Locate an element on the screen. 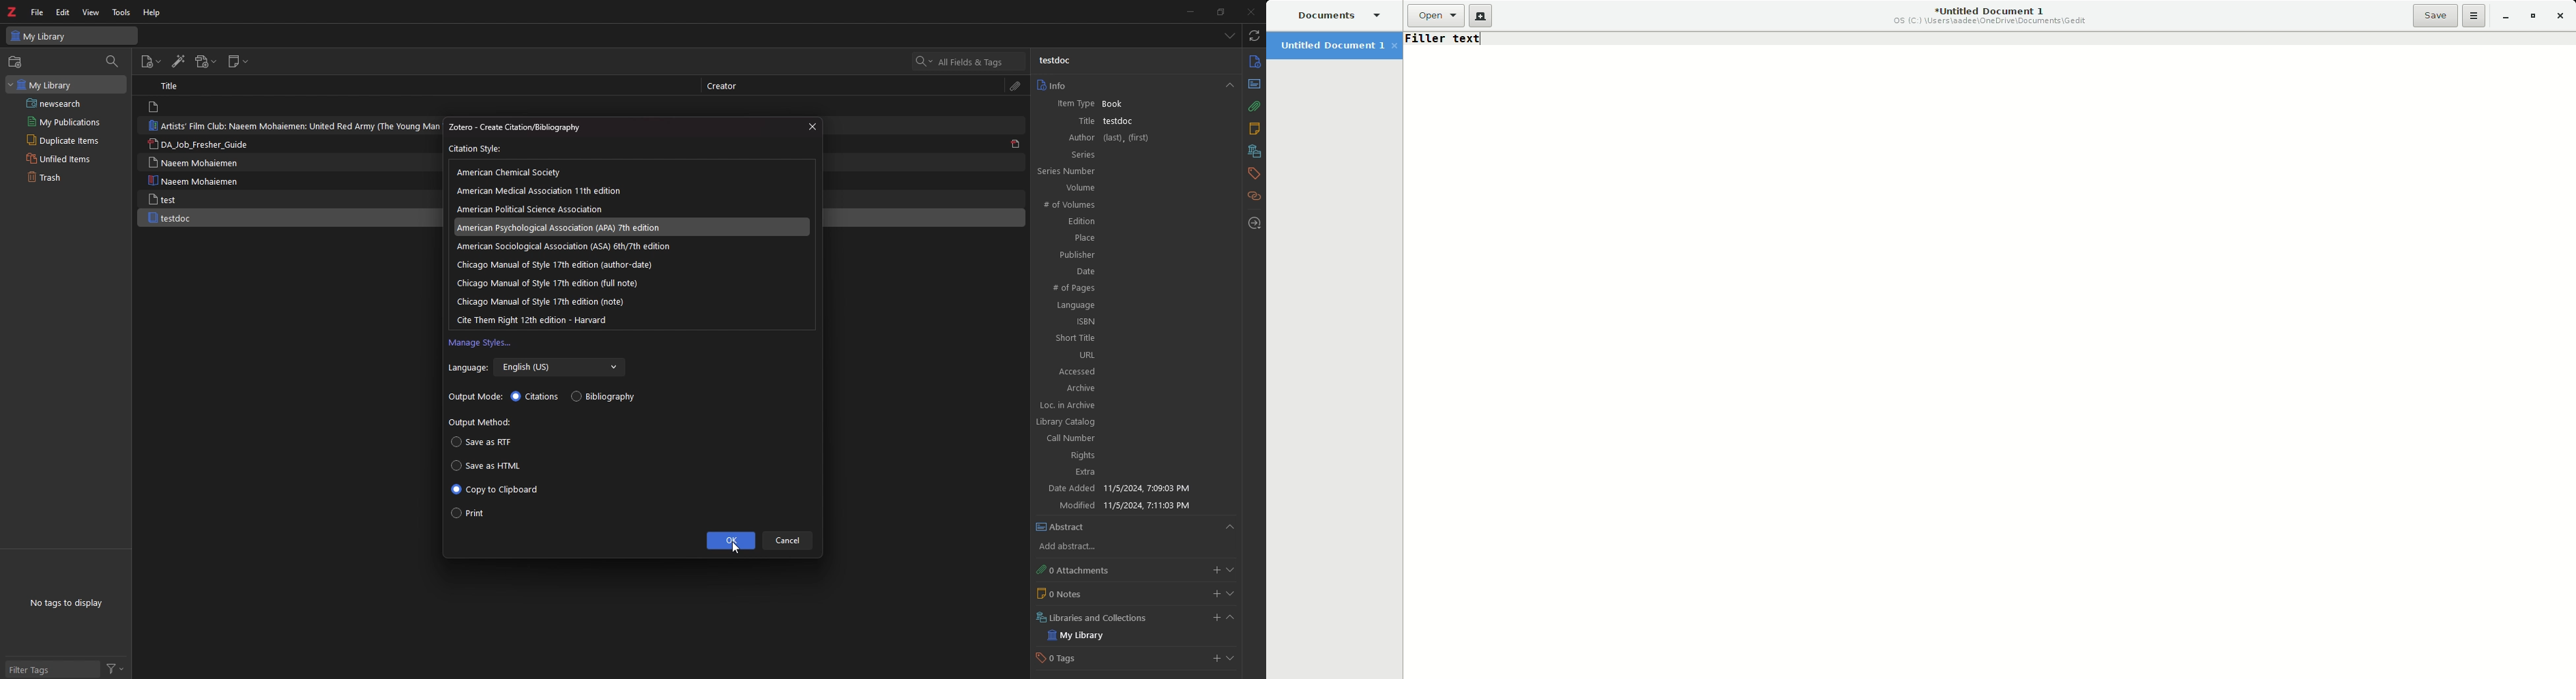  Language is located at coordinates (468, 369).